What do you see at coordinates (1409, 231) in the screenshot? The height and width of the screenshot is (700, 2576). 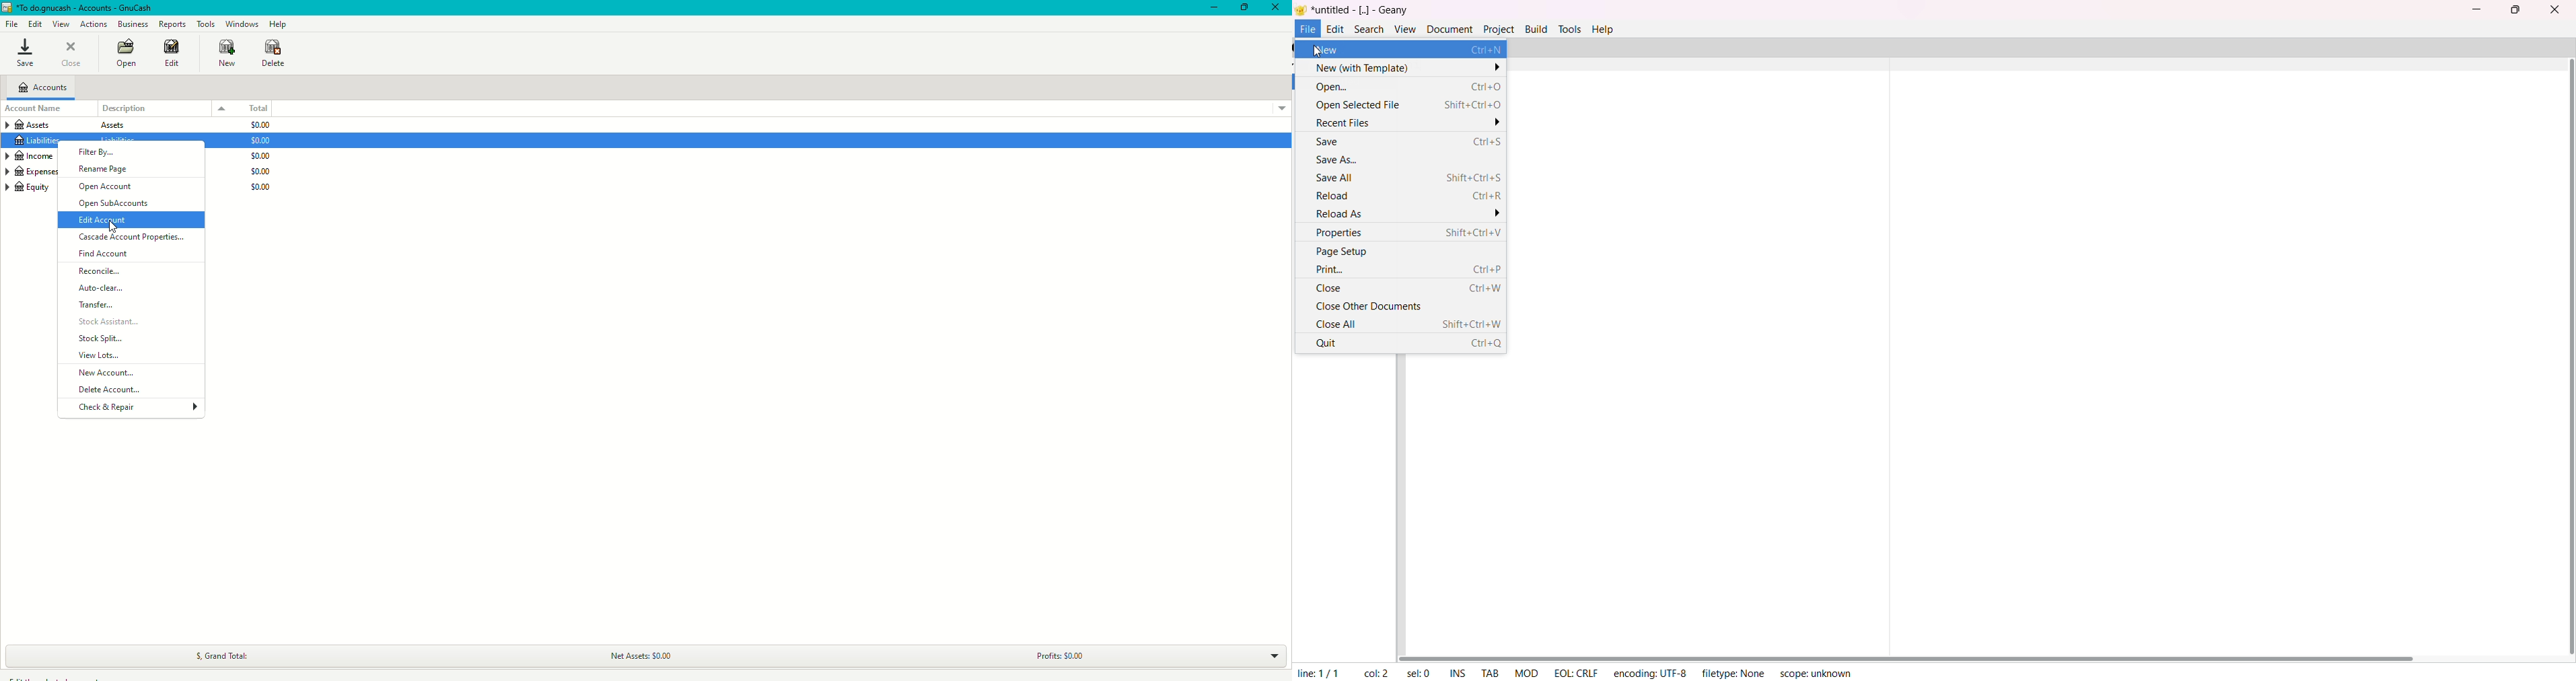 I see `properties Shift+Ctrl+V` at bounding box center [1409, 231].